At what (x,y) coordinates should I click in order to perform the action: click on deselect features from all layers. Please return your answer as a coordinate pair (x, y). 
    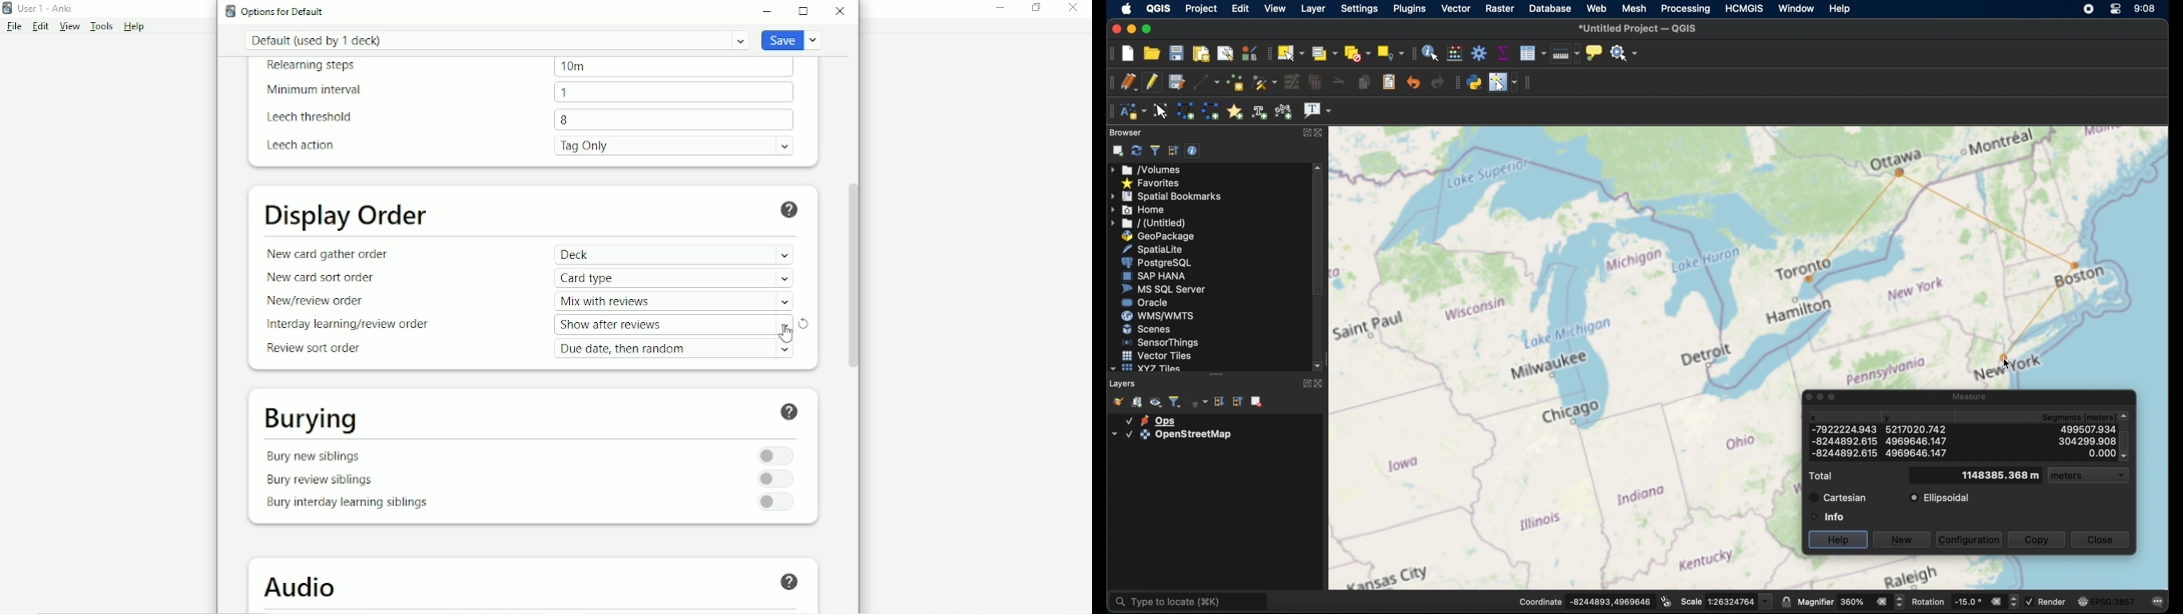
    Looking at the image, I should click on (1357, 53).